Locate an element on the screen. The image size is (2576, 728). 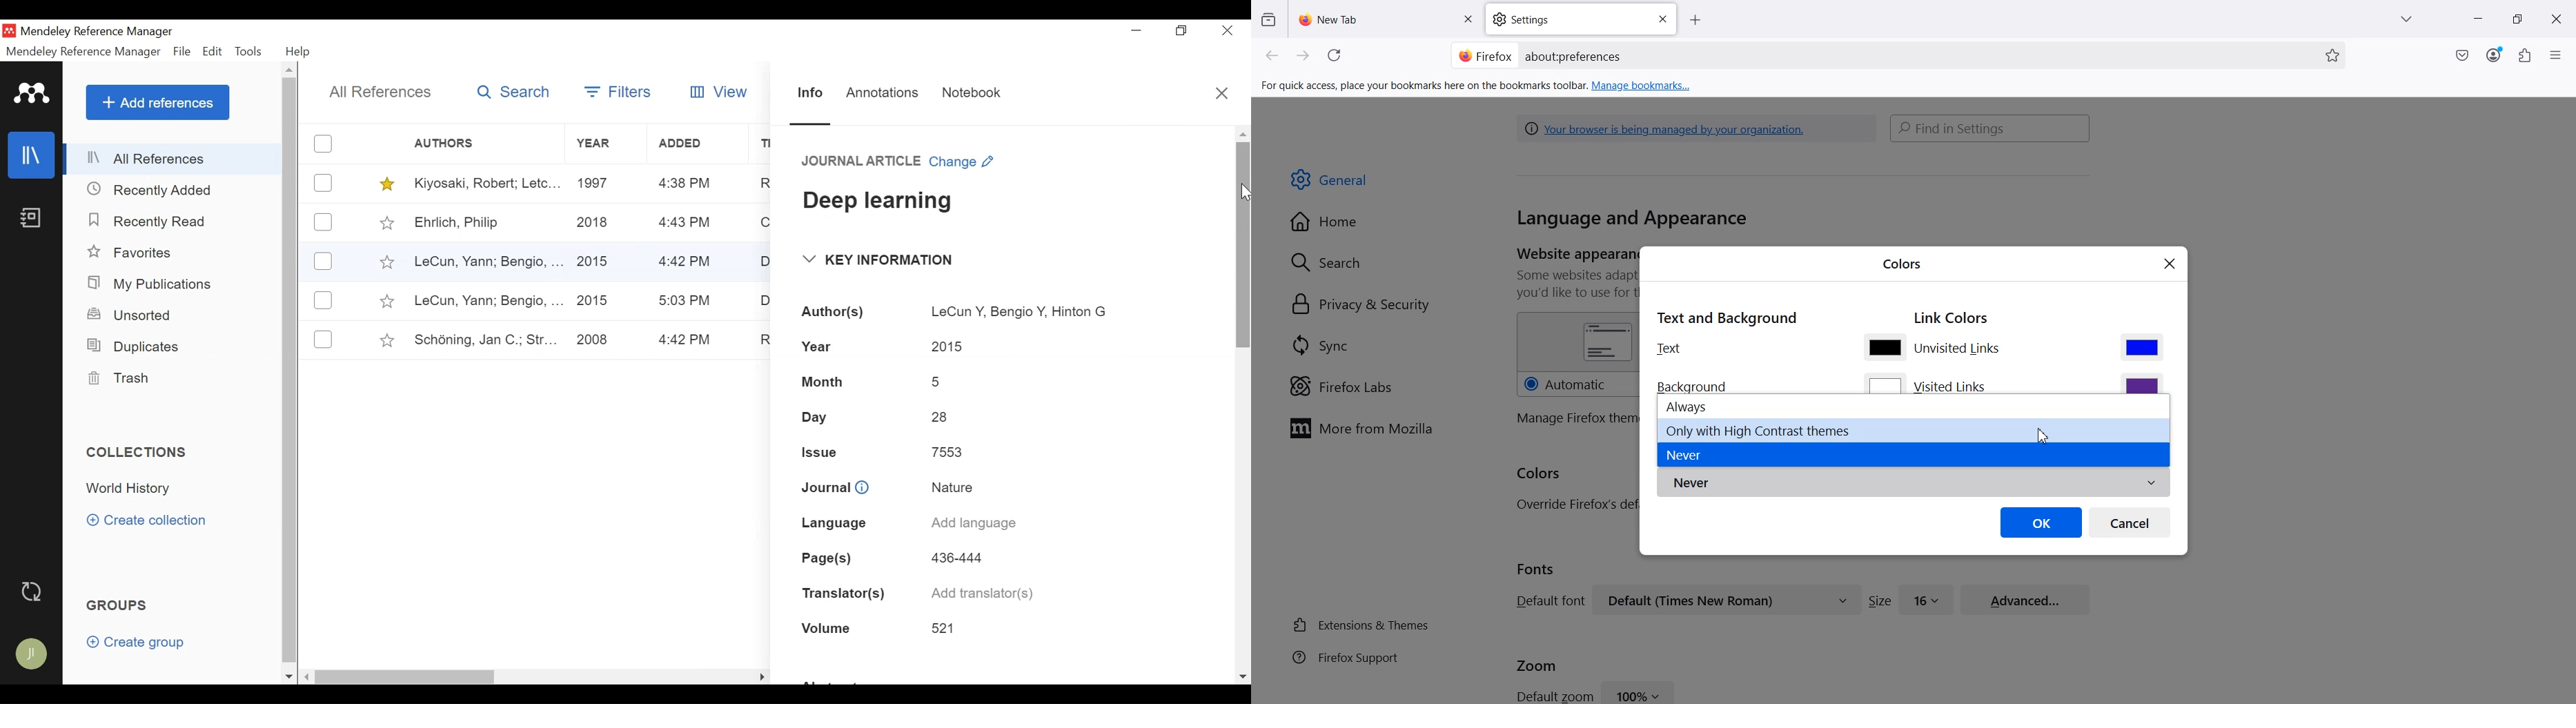
Collection is located at coordinates (132, 489).